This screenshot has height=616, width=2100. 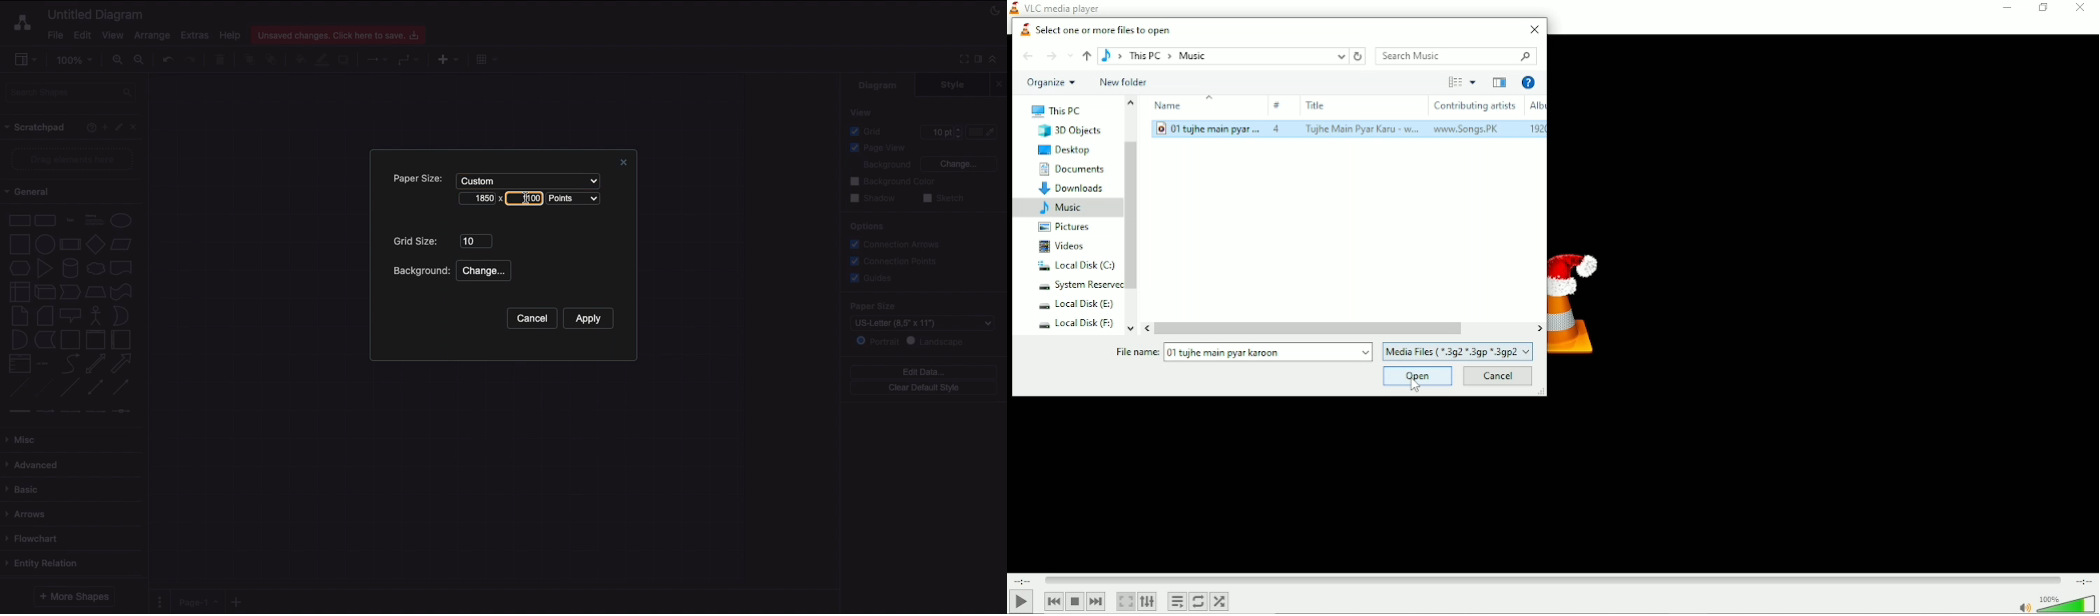 I want to click on Clear default style, so click(x=924, y=388).